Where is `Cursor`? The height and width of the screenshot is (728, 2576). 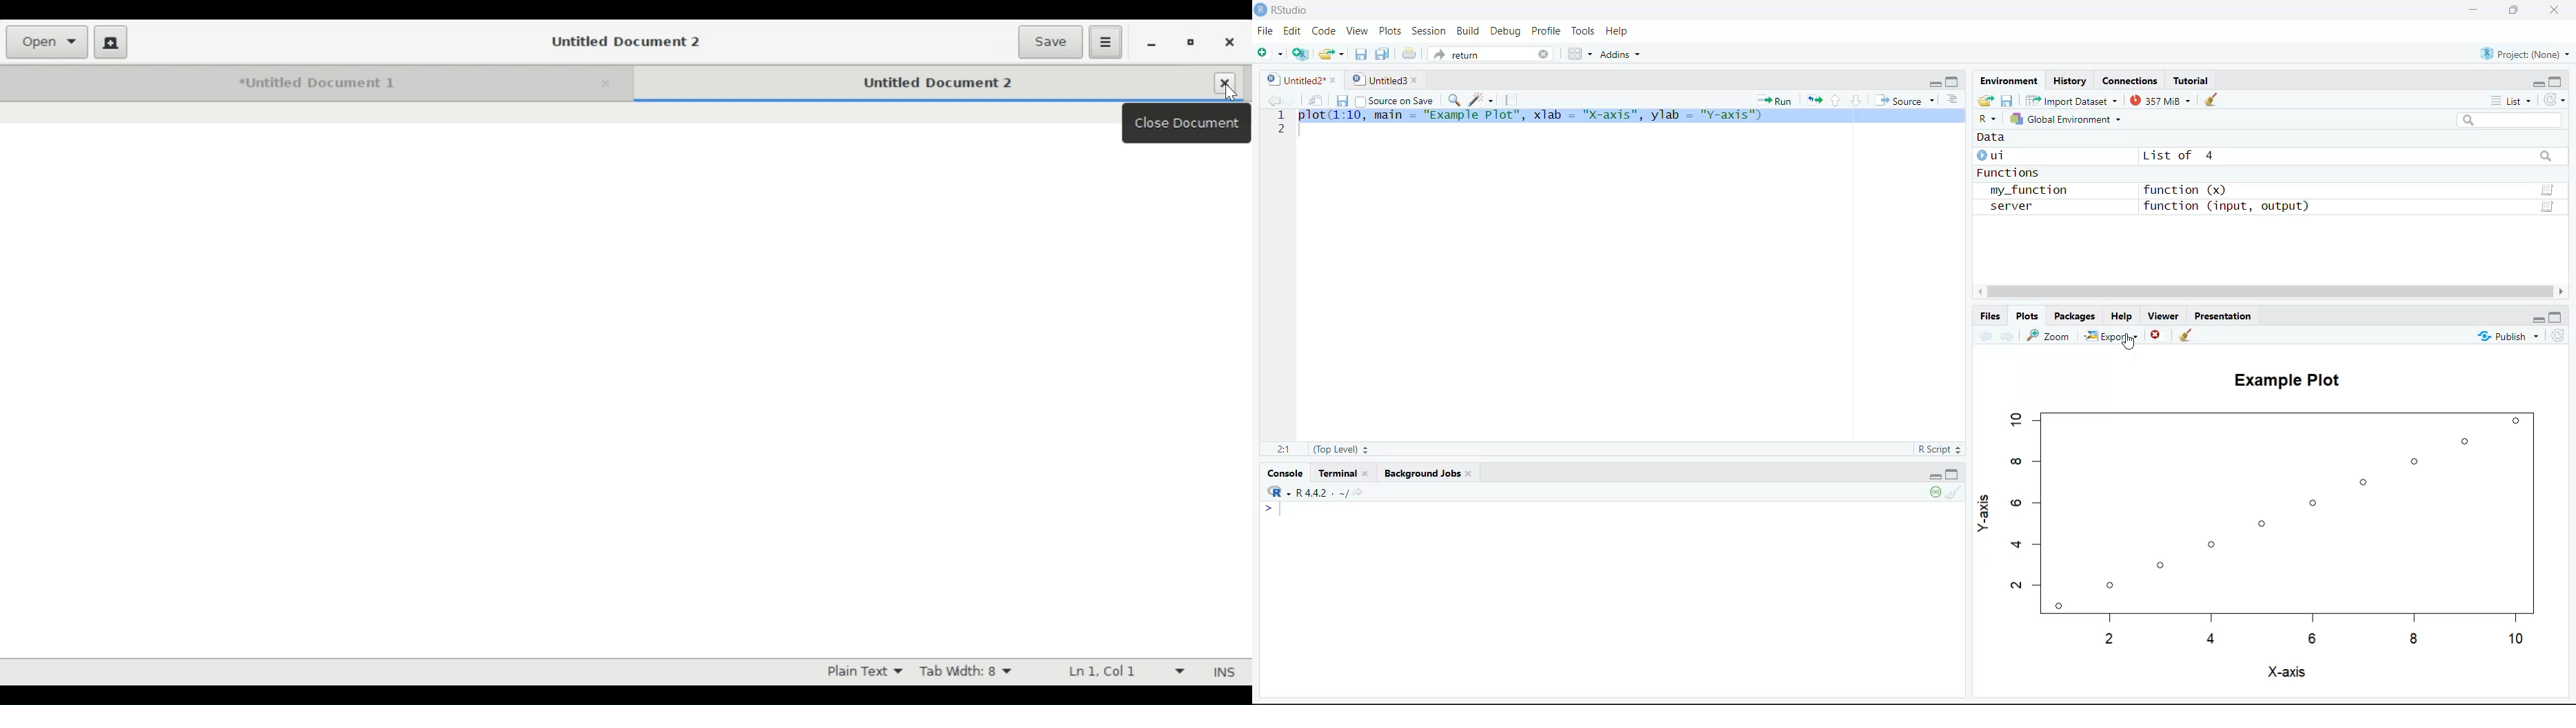
Cursor is located at coordinates (2128, 342).